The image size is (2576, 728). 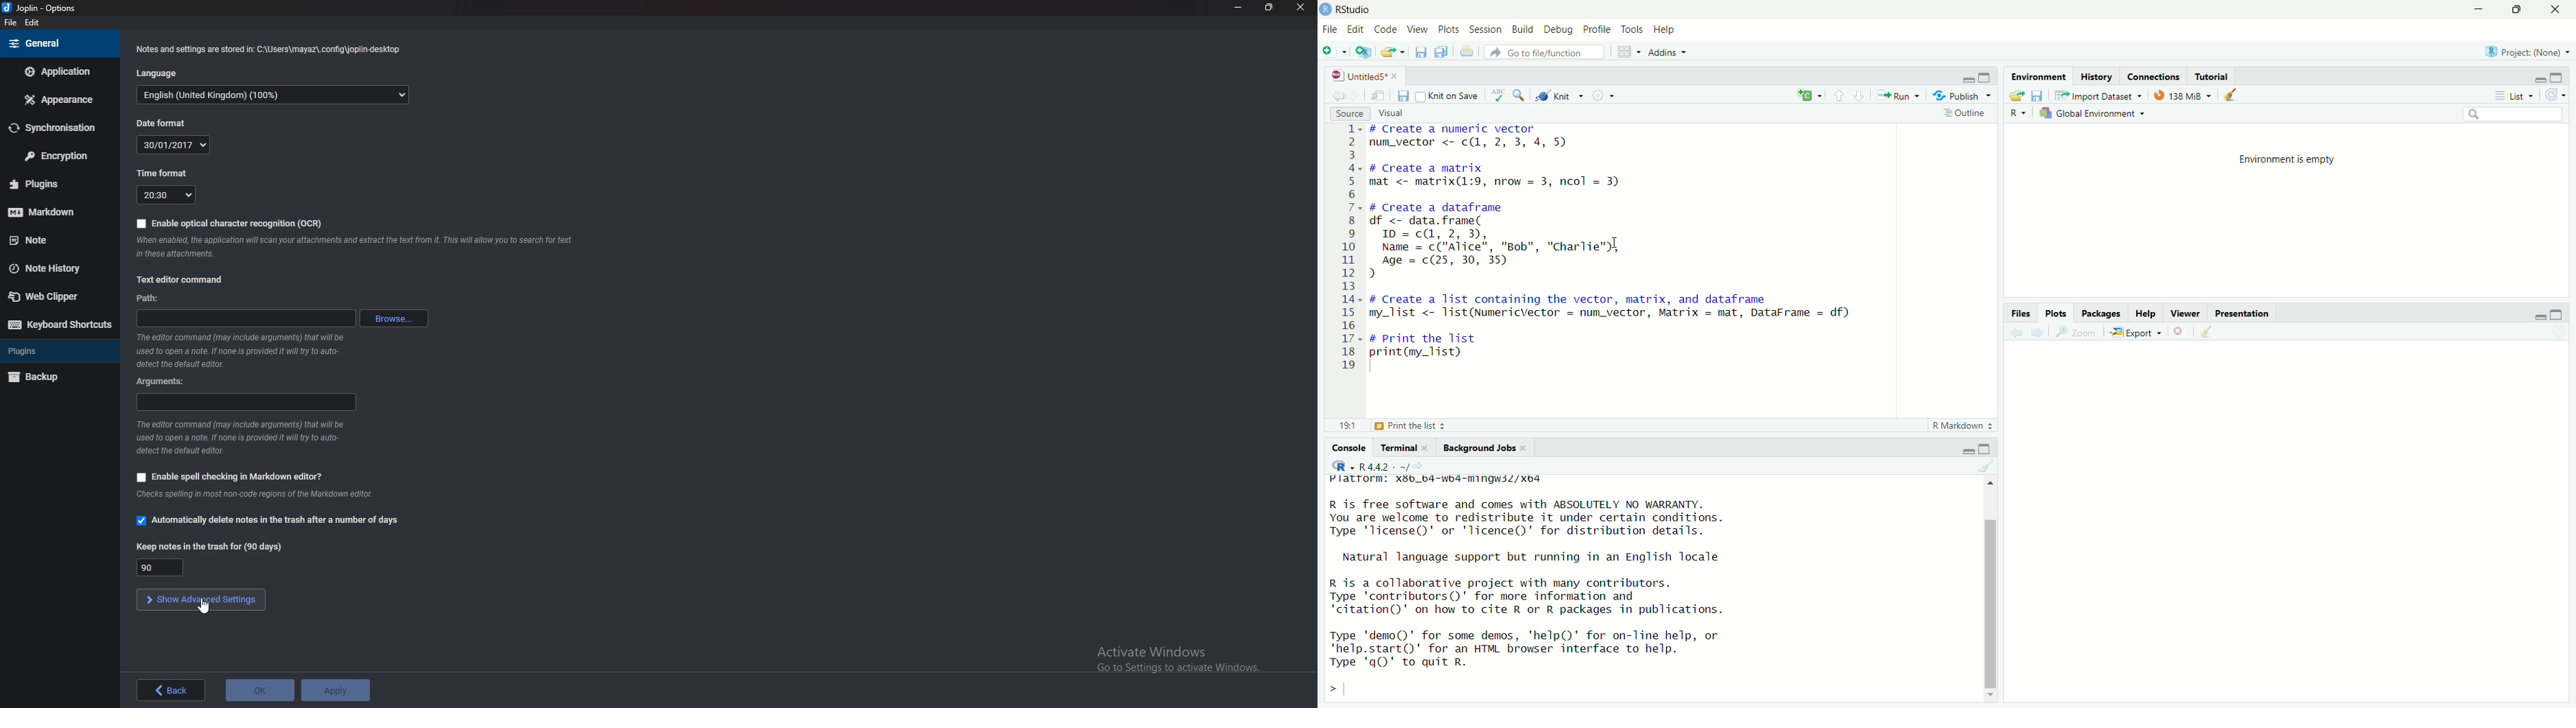 What do you see at coordinates (274, 96) in the screenshot?
I see `English` at bounding box center [274, 96].